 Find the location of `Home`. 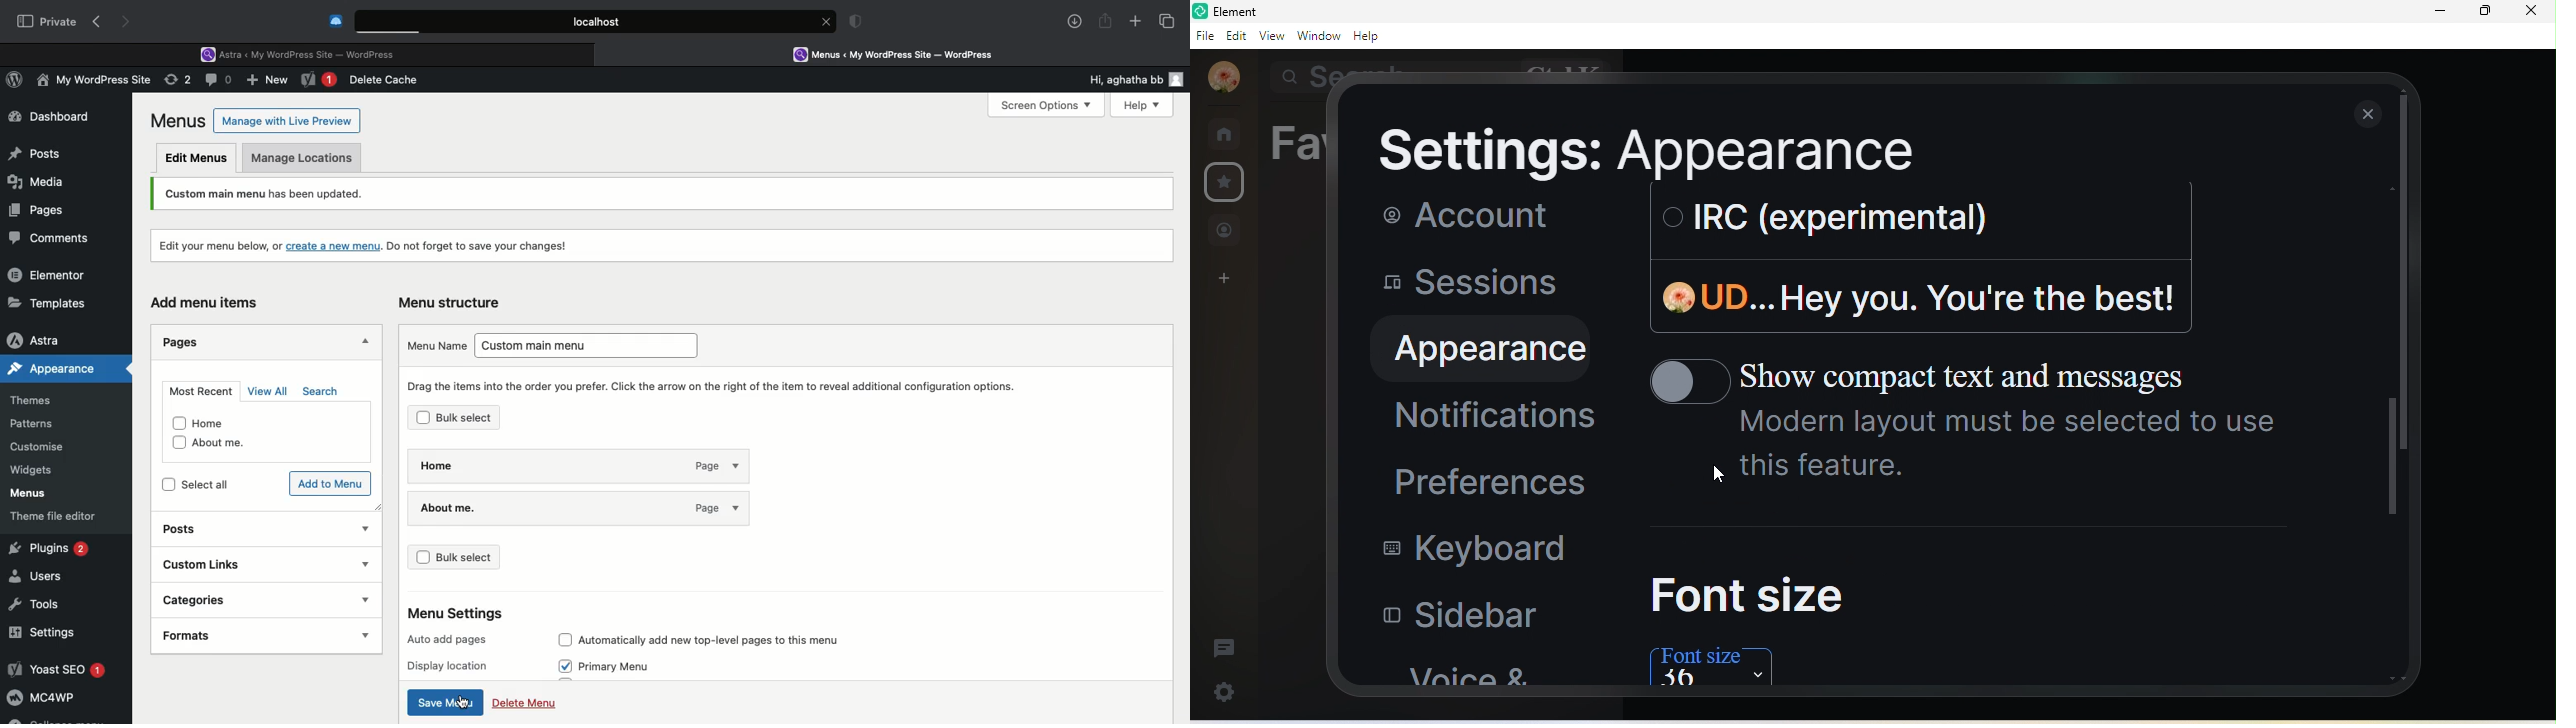

Home is located at coordinates (220, 422).